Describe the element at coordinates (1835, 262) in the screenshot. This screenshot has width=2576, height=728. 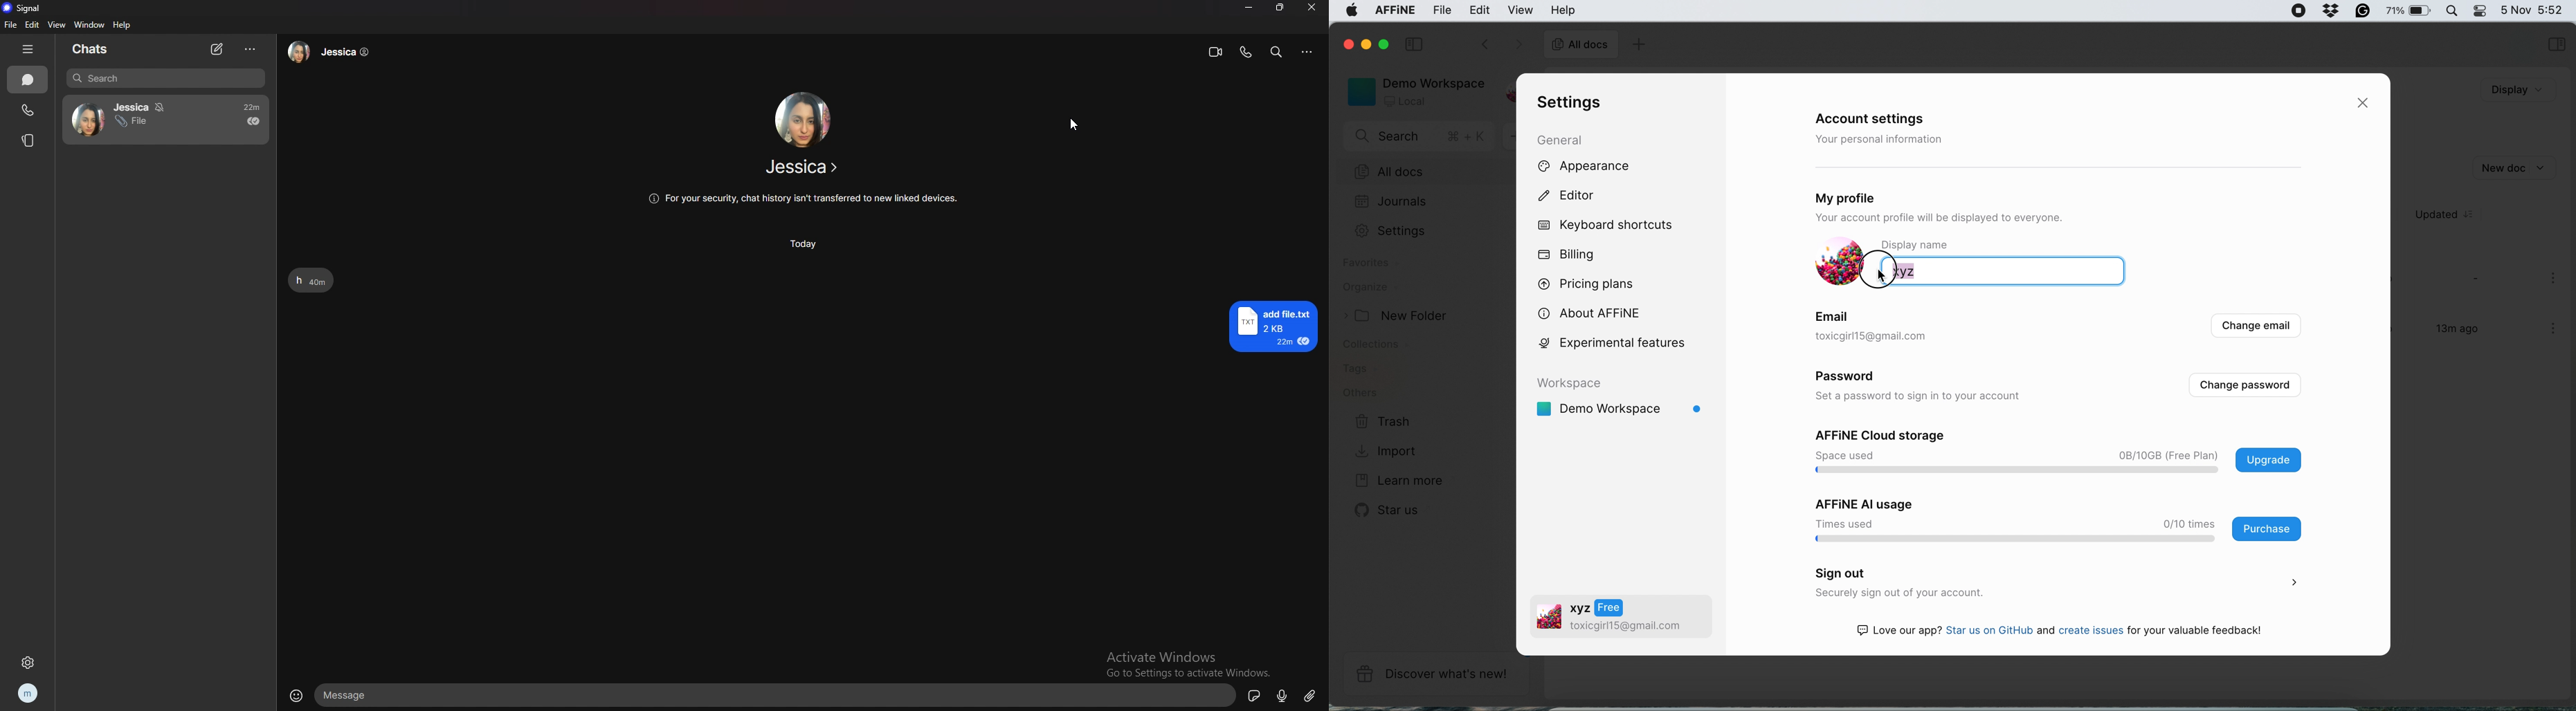
I see `display picture` at that location.